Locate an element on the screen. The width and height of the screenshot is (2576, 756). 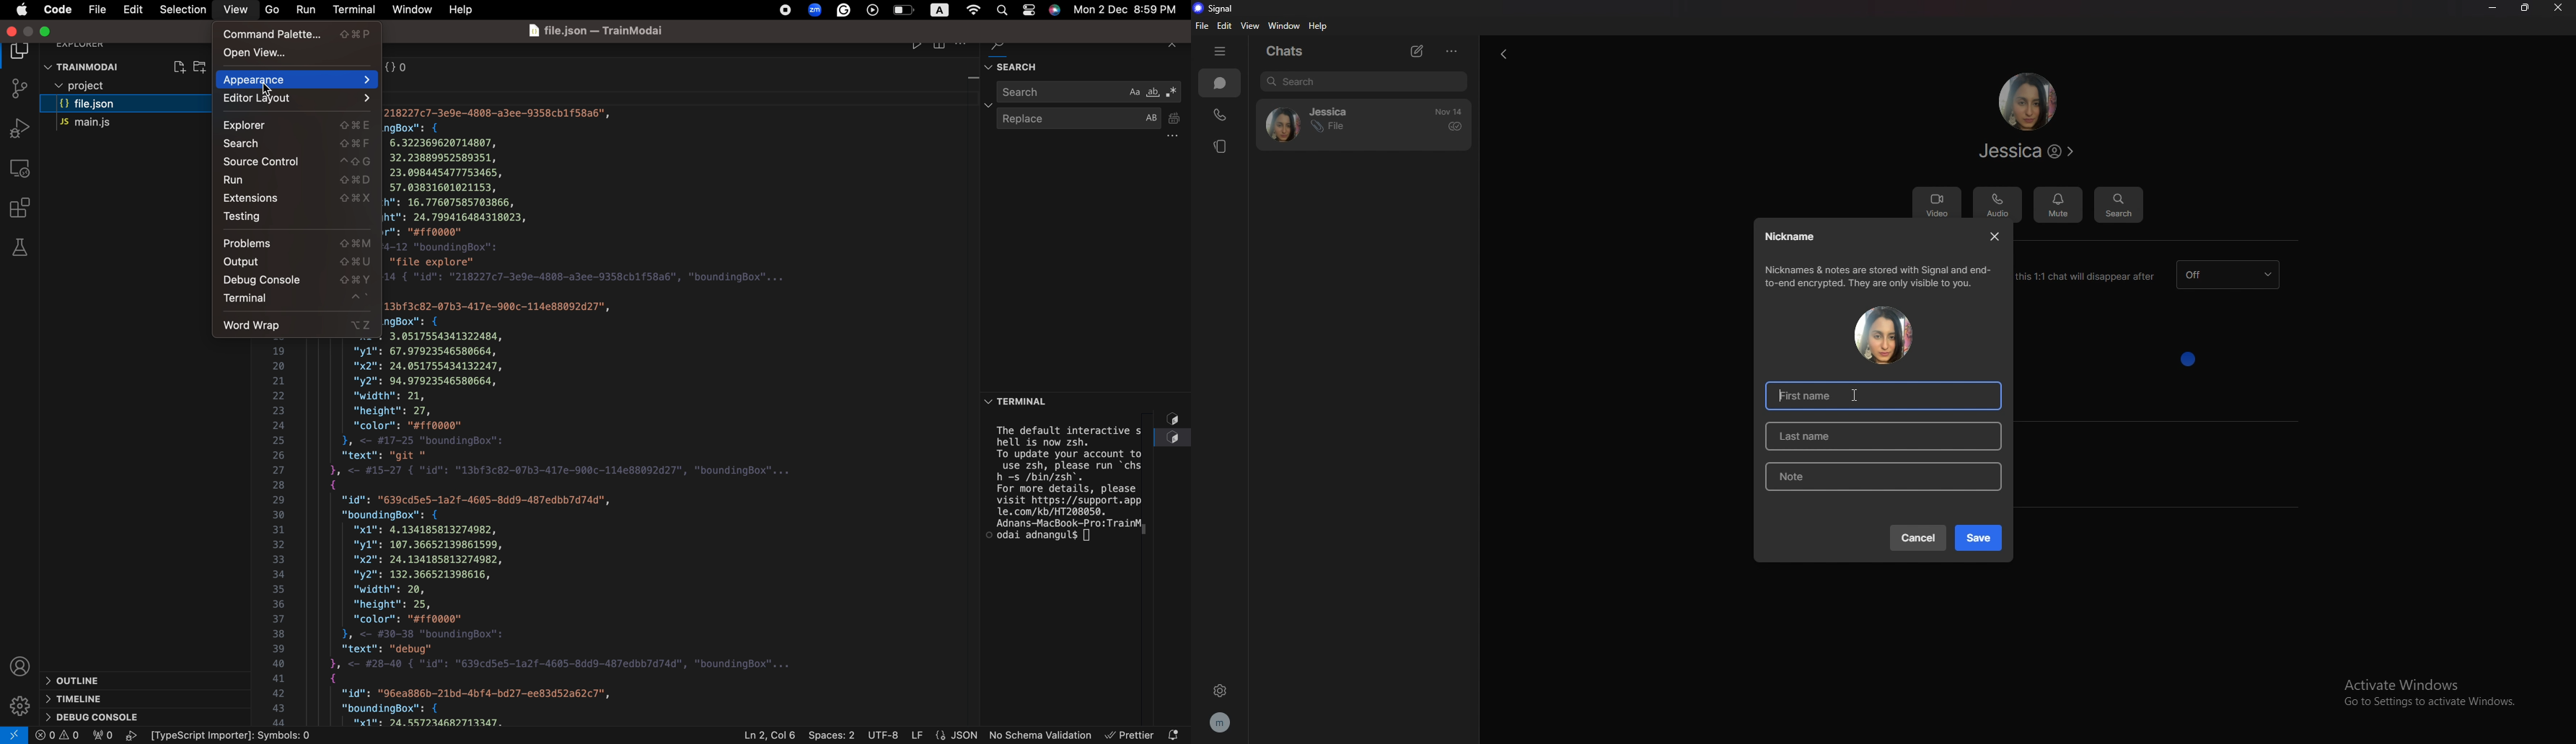
note is located at coordinates (1880, 477).